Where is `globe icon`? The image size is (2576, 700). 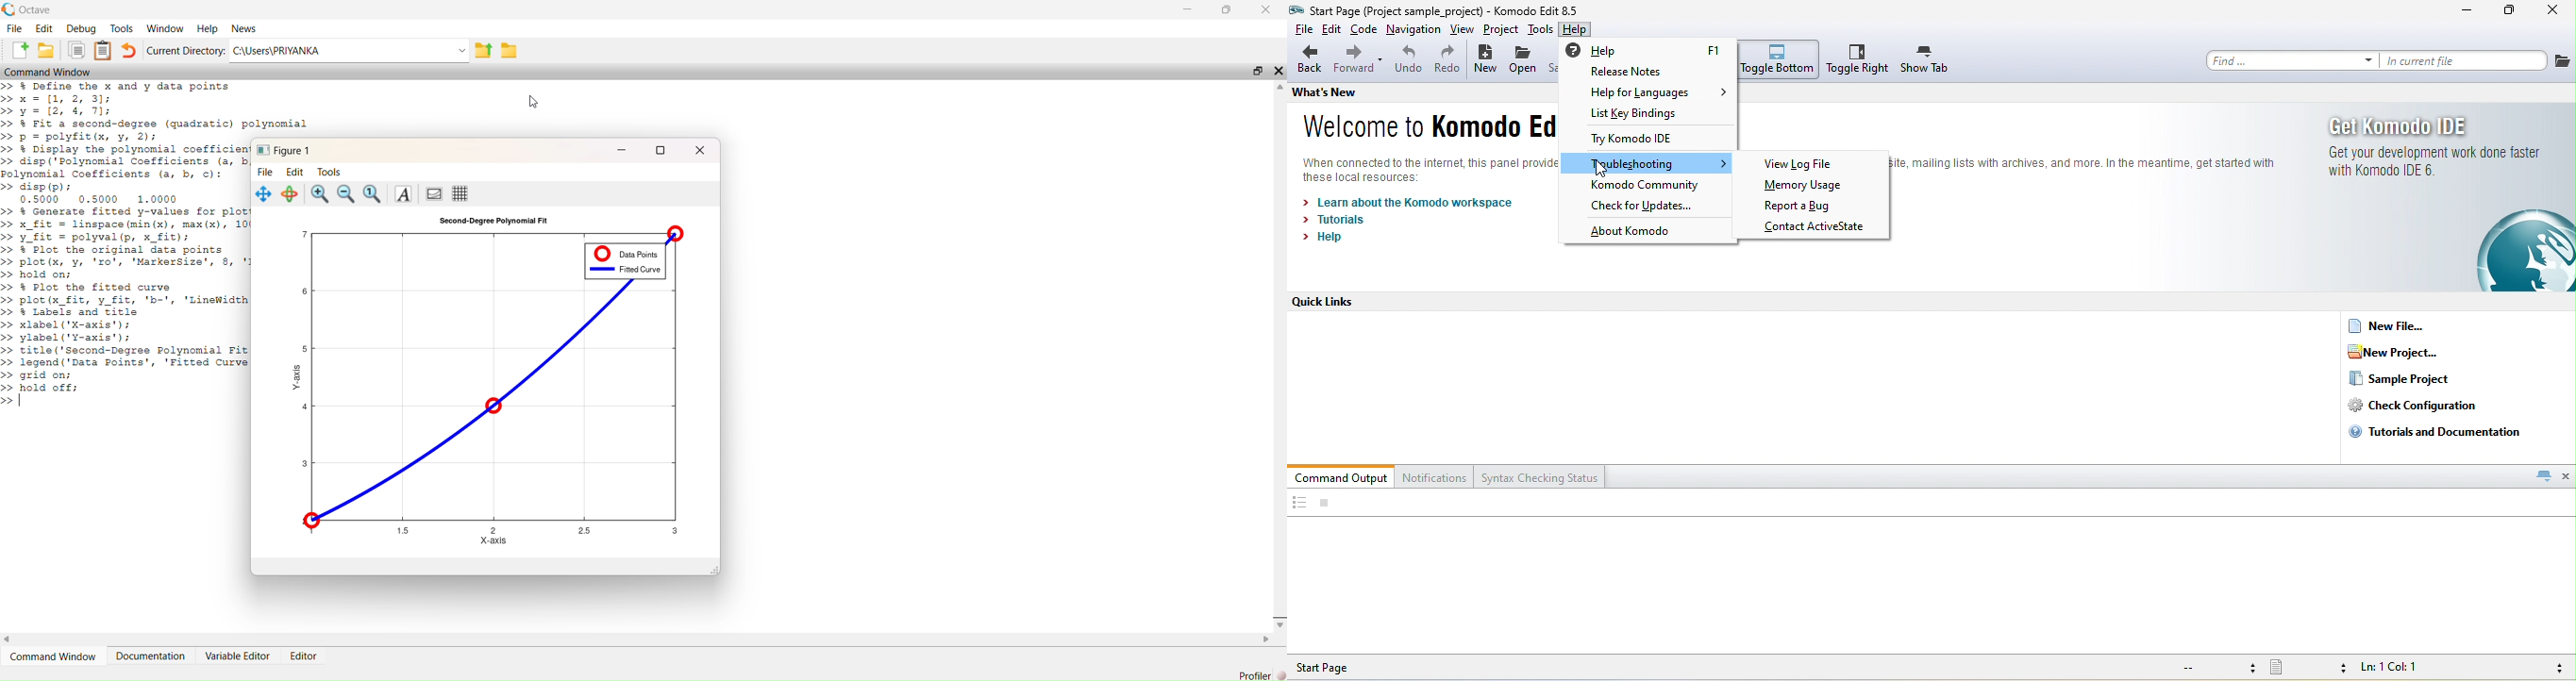
globe icon is located at coordinates (2512, 251).